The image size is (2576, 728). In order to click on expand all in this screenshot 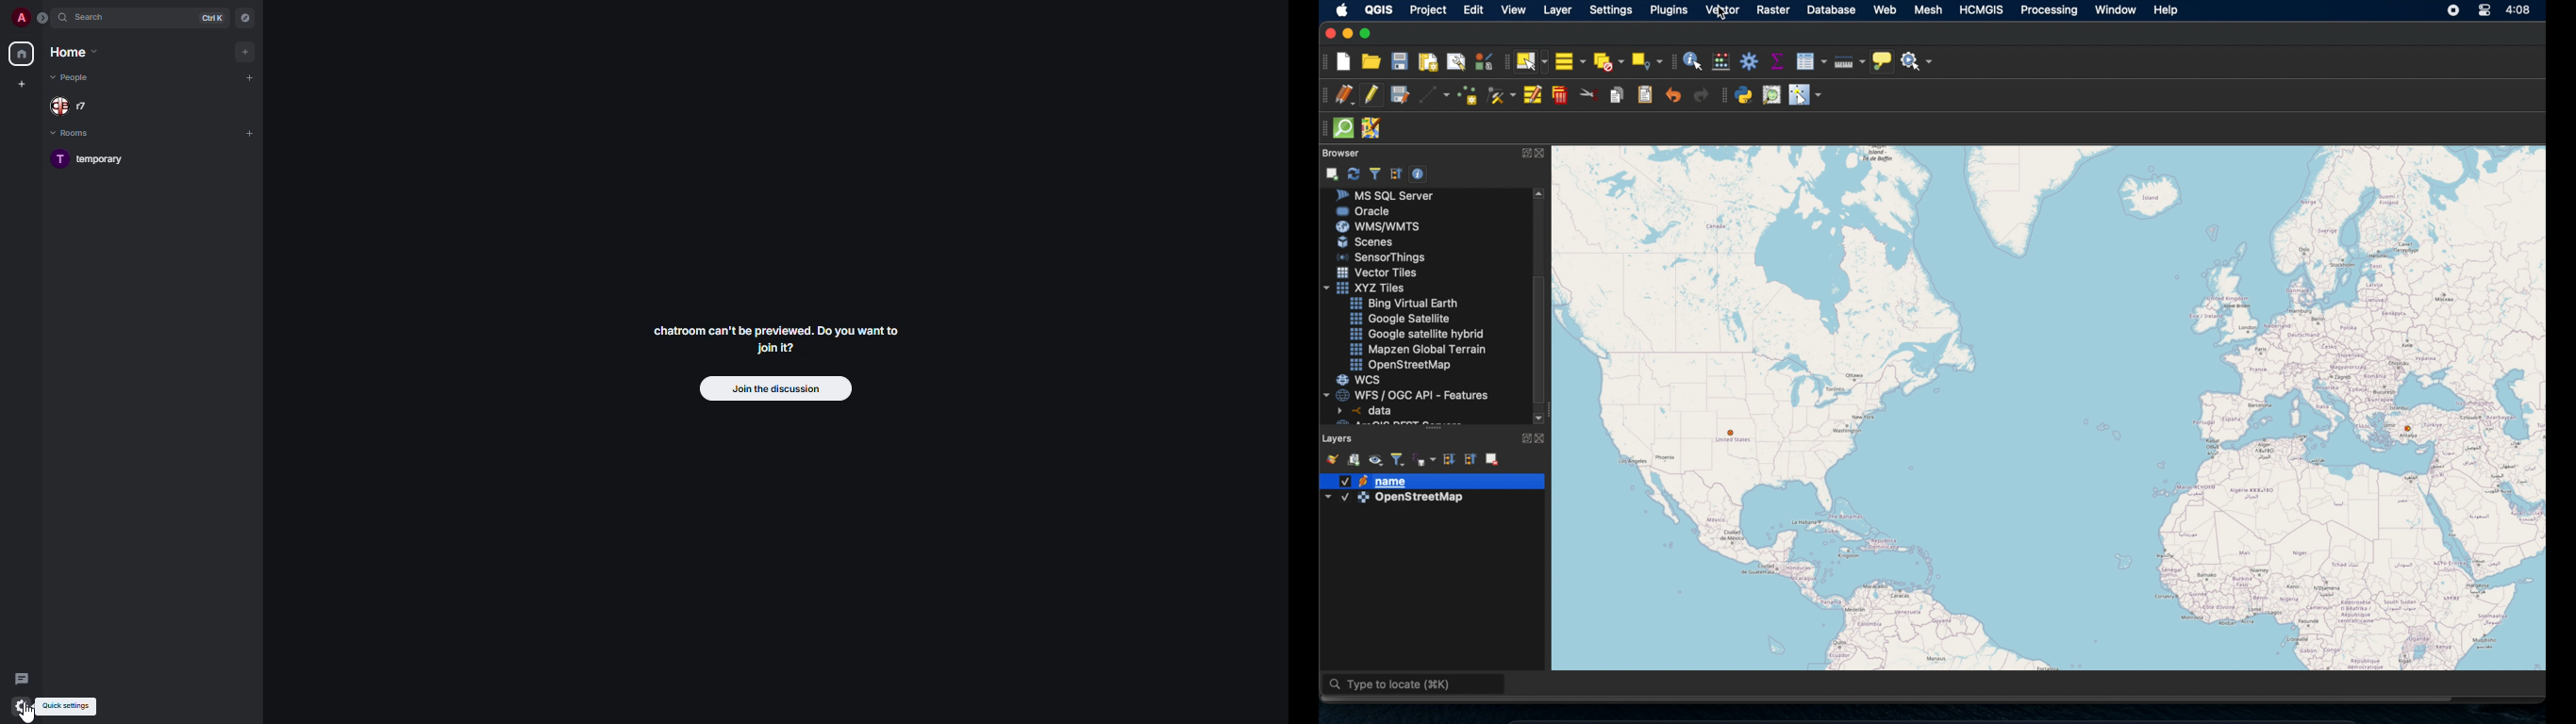, I will do `click(1448, 458)`.